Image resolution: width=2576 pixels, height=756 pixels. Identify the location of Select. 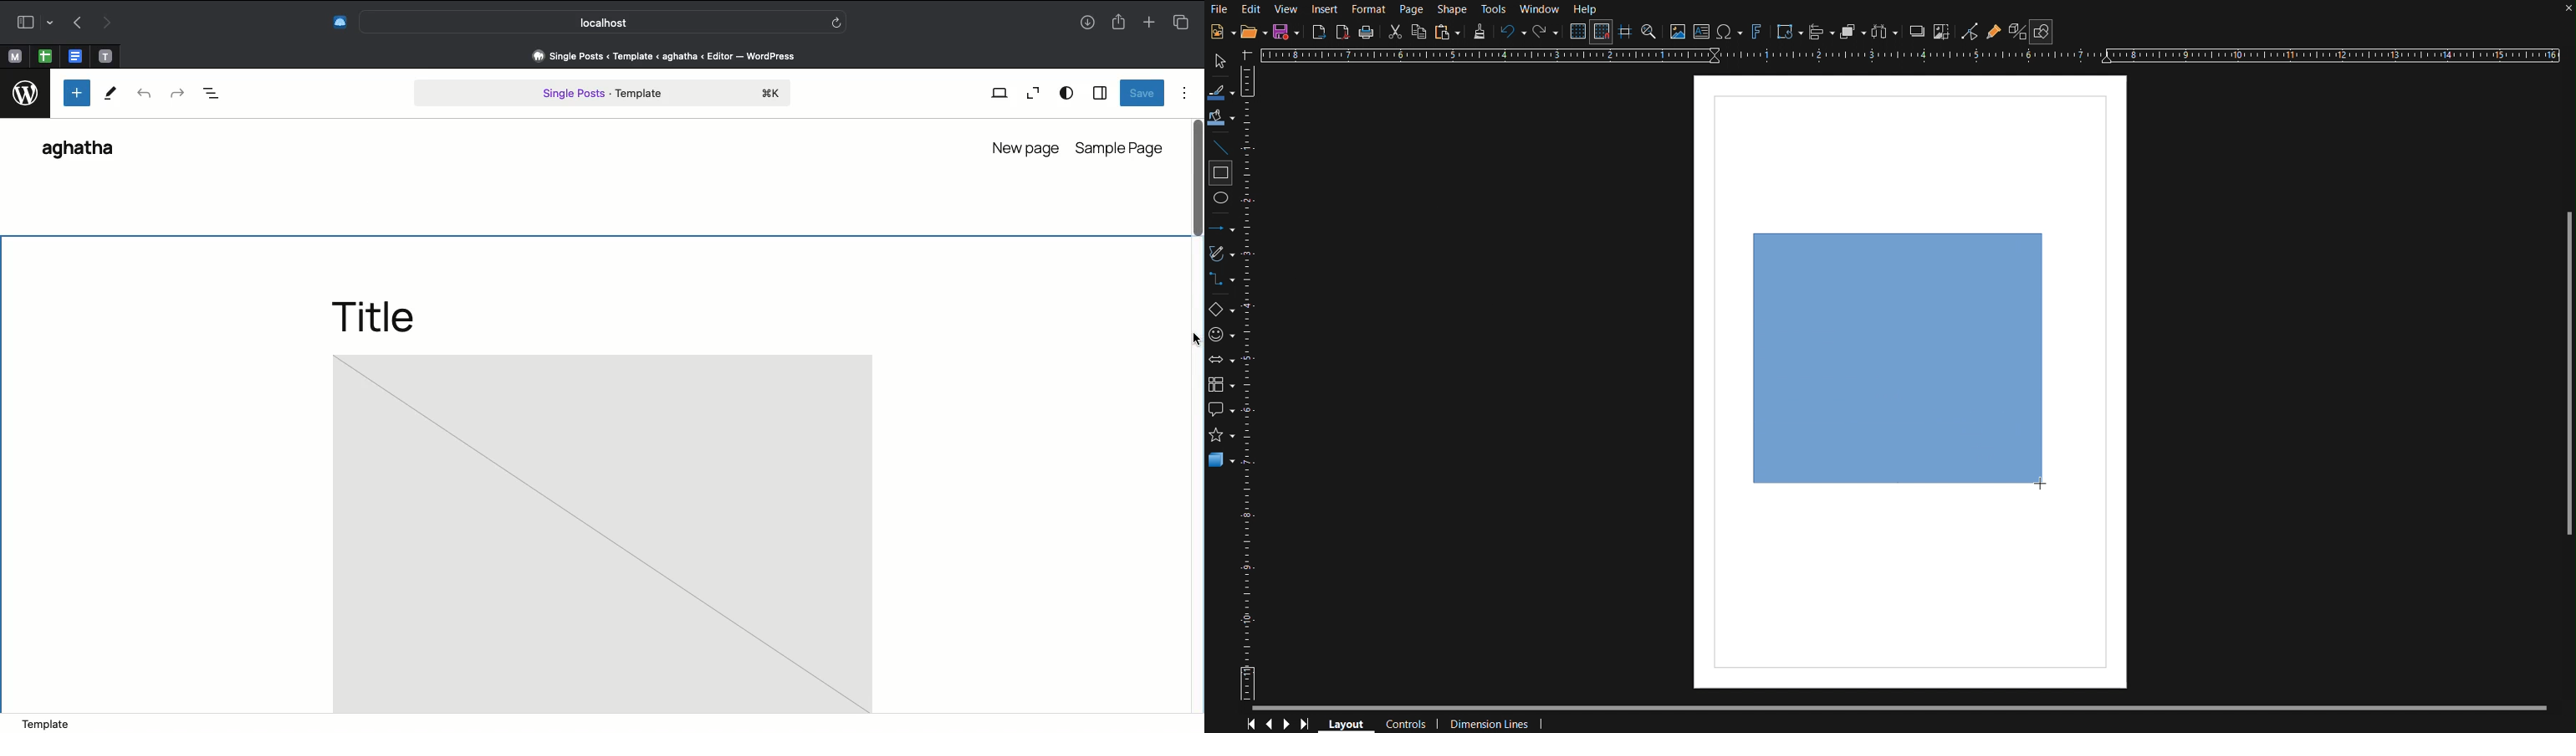
(1221, 62).